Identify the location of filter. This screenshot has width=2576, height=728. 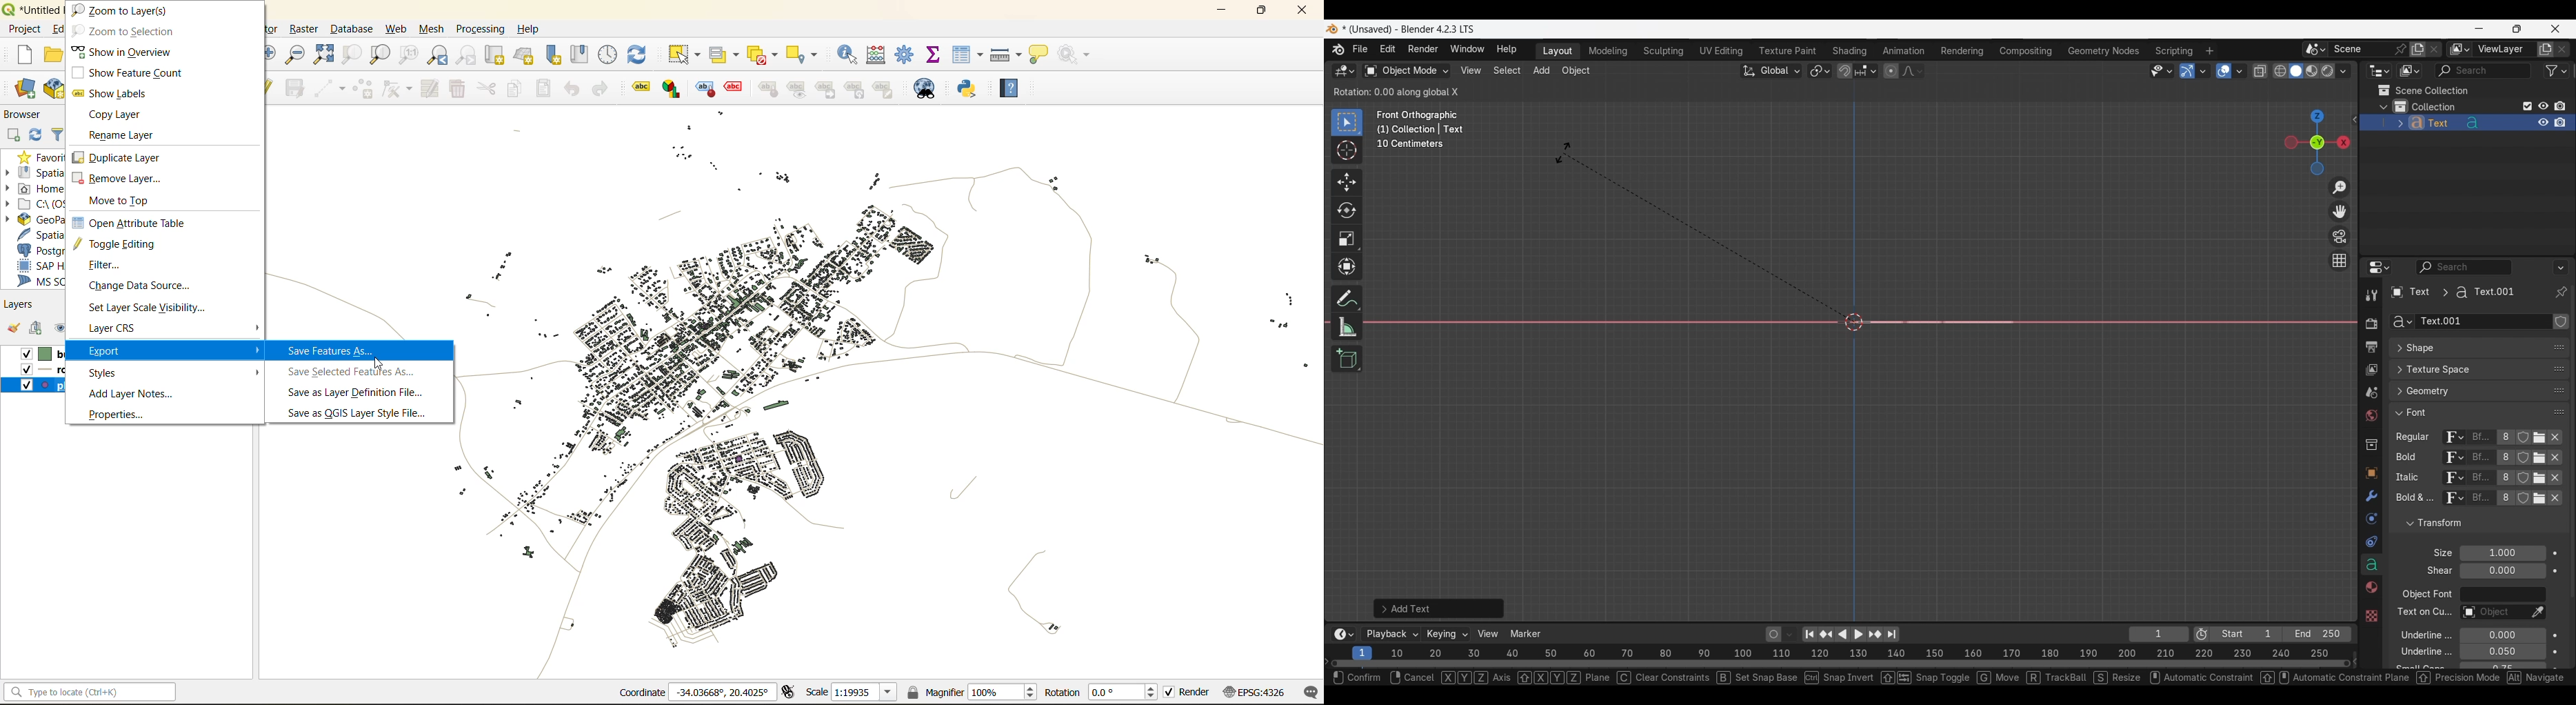
(116, 266).